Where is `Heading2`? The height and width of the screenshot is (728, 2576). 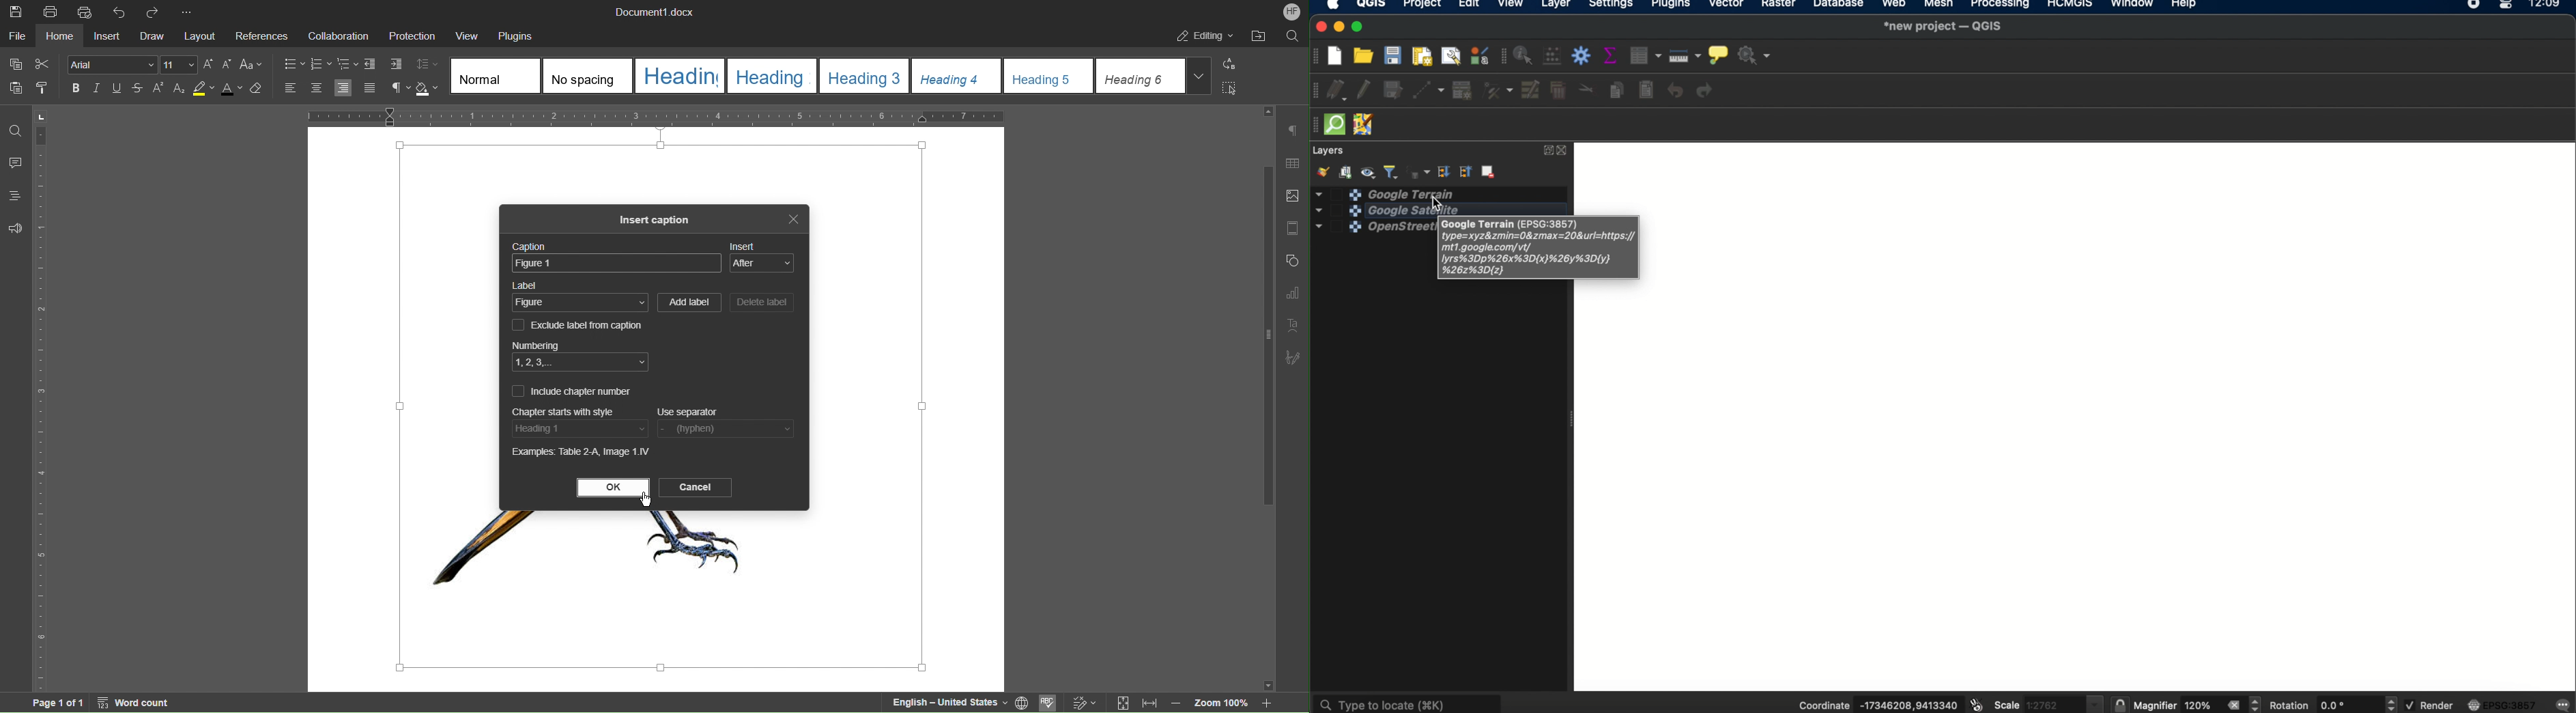
Heading2 is located at coordinates (771, 74).